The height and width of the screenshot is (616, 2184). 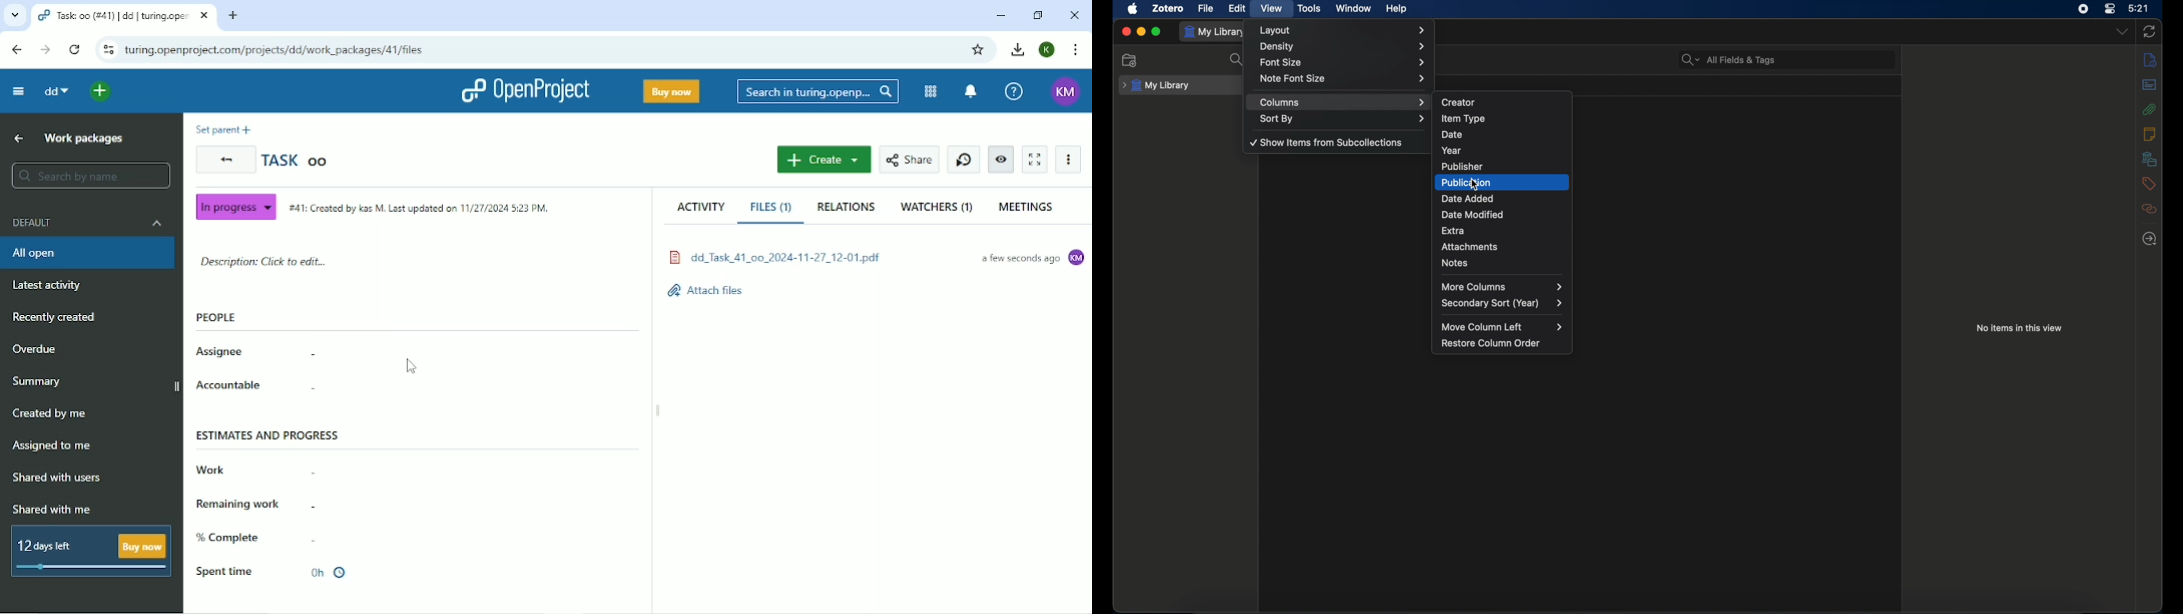 What do you see at coordinates (1236, 60) in the screenshot?
I see `search` at bounding box center [1236, 60].